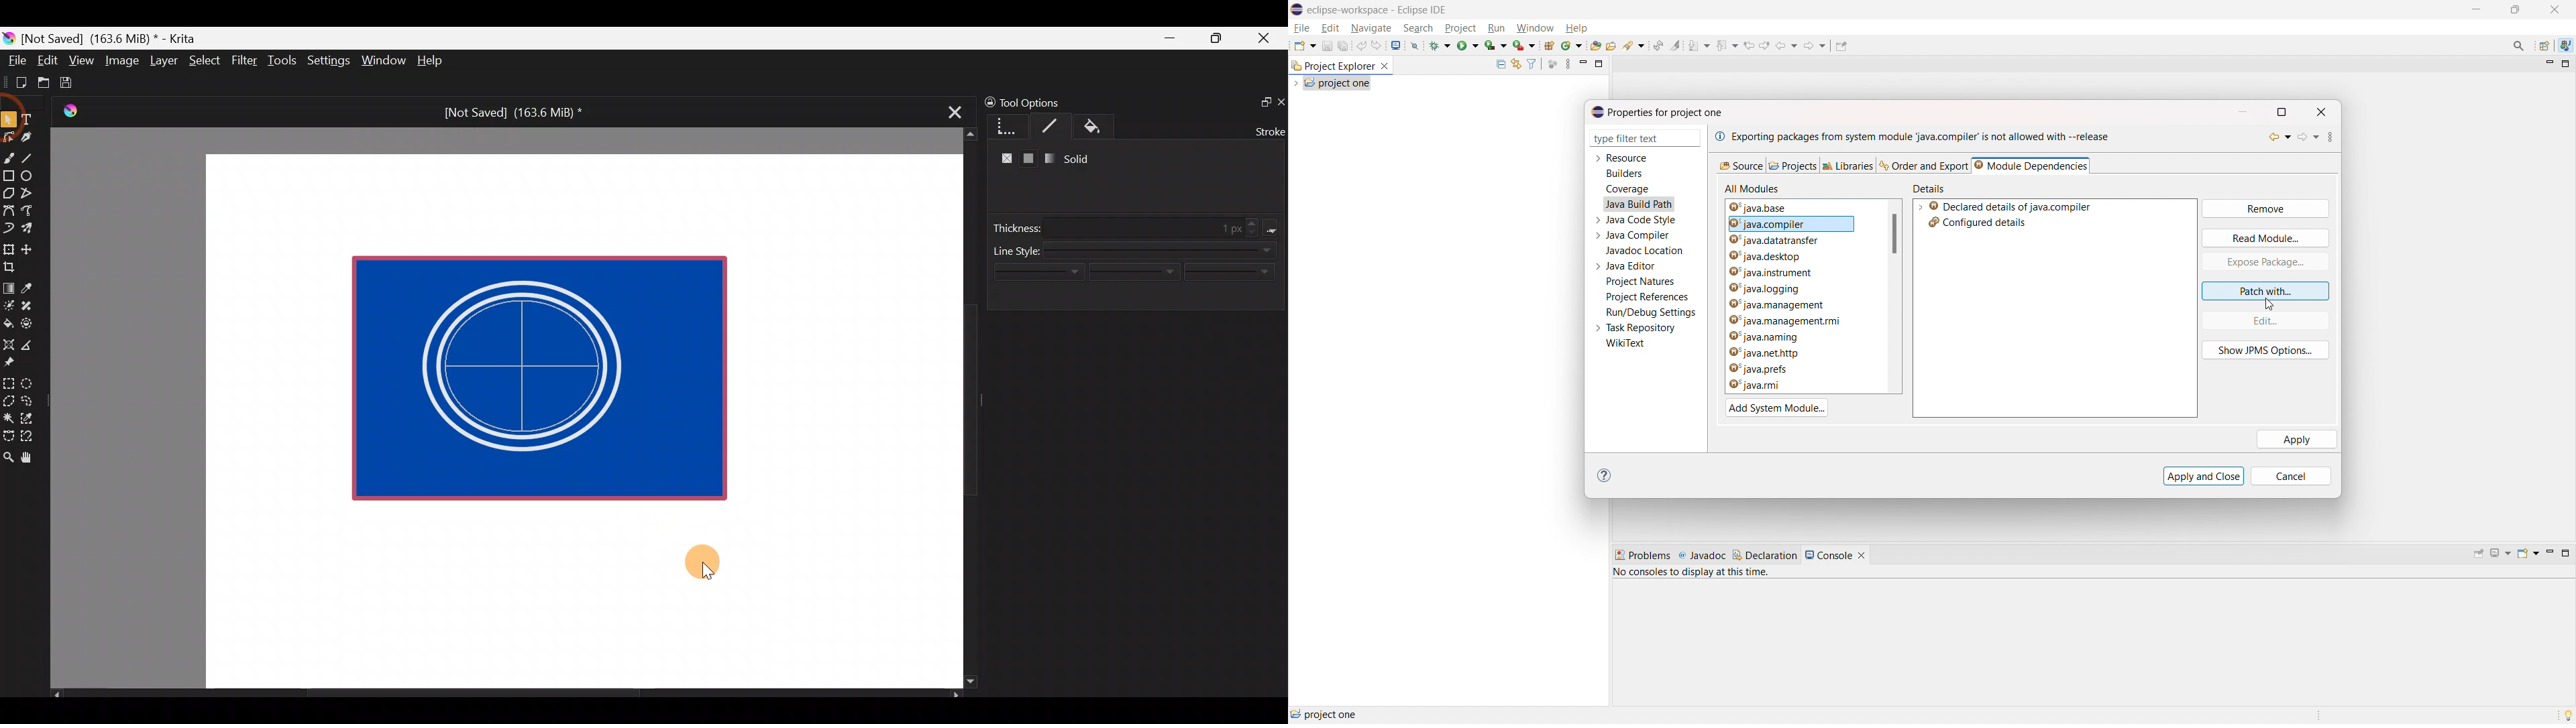 This screenshot has height=728, width=2576. What do you see at coordinates (2265, 291) in the screenshot?
I see `patch with` at bounding box center [2265, 291].